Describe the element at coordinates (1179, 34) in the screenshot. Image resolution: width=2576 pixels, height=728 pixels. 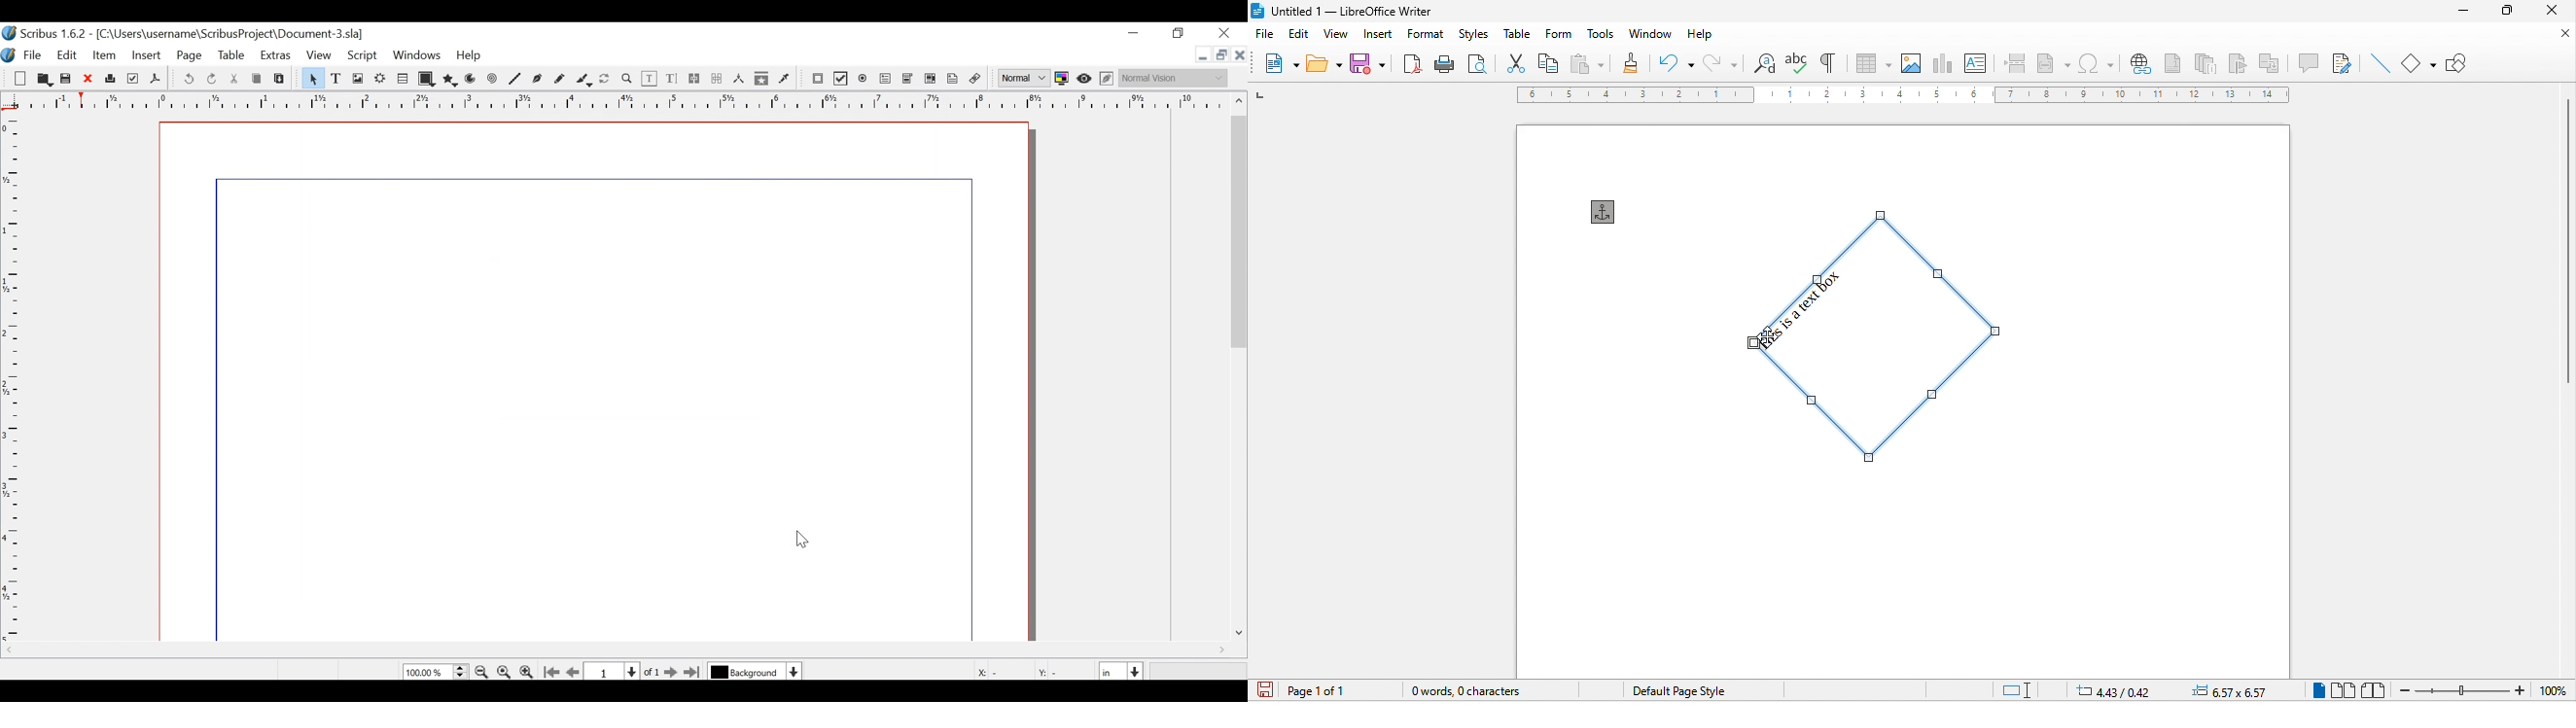
I see `Restore` at that location.